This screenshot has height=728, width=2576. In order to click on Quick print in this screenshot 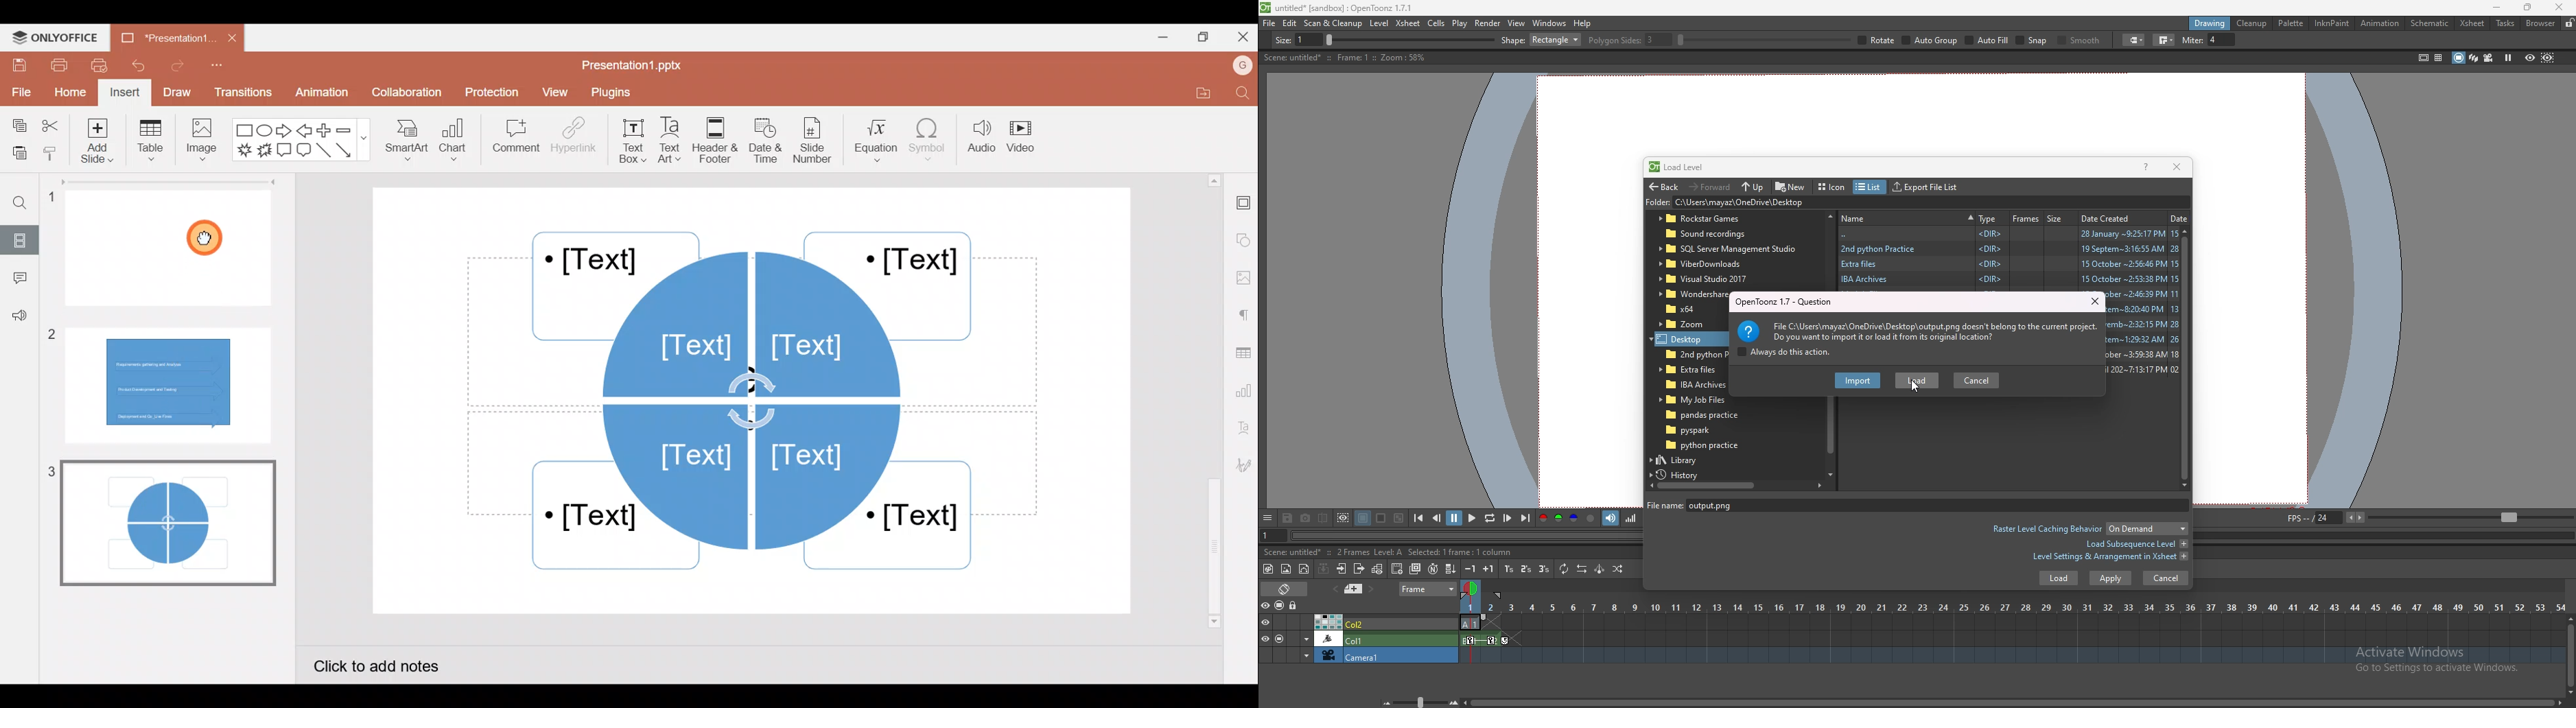, I will do `click(100, 66)`.